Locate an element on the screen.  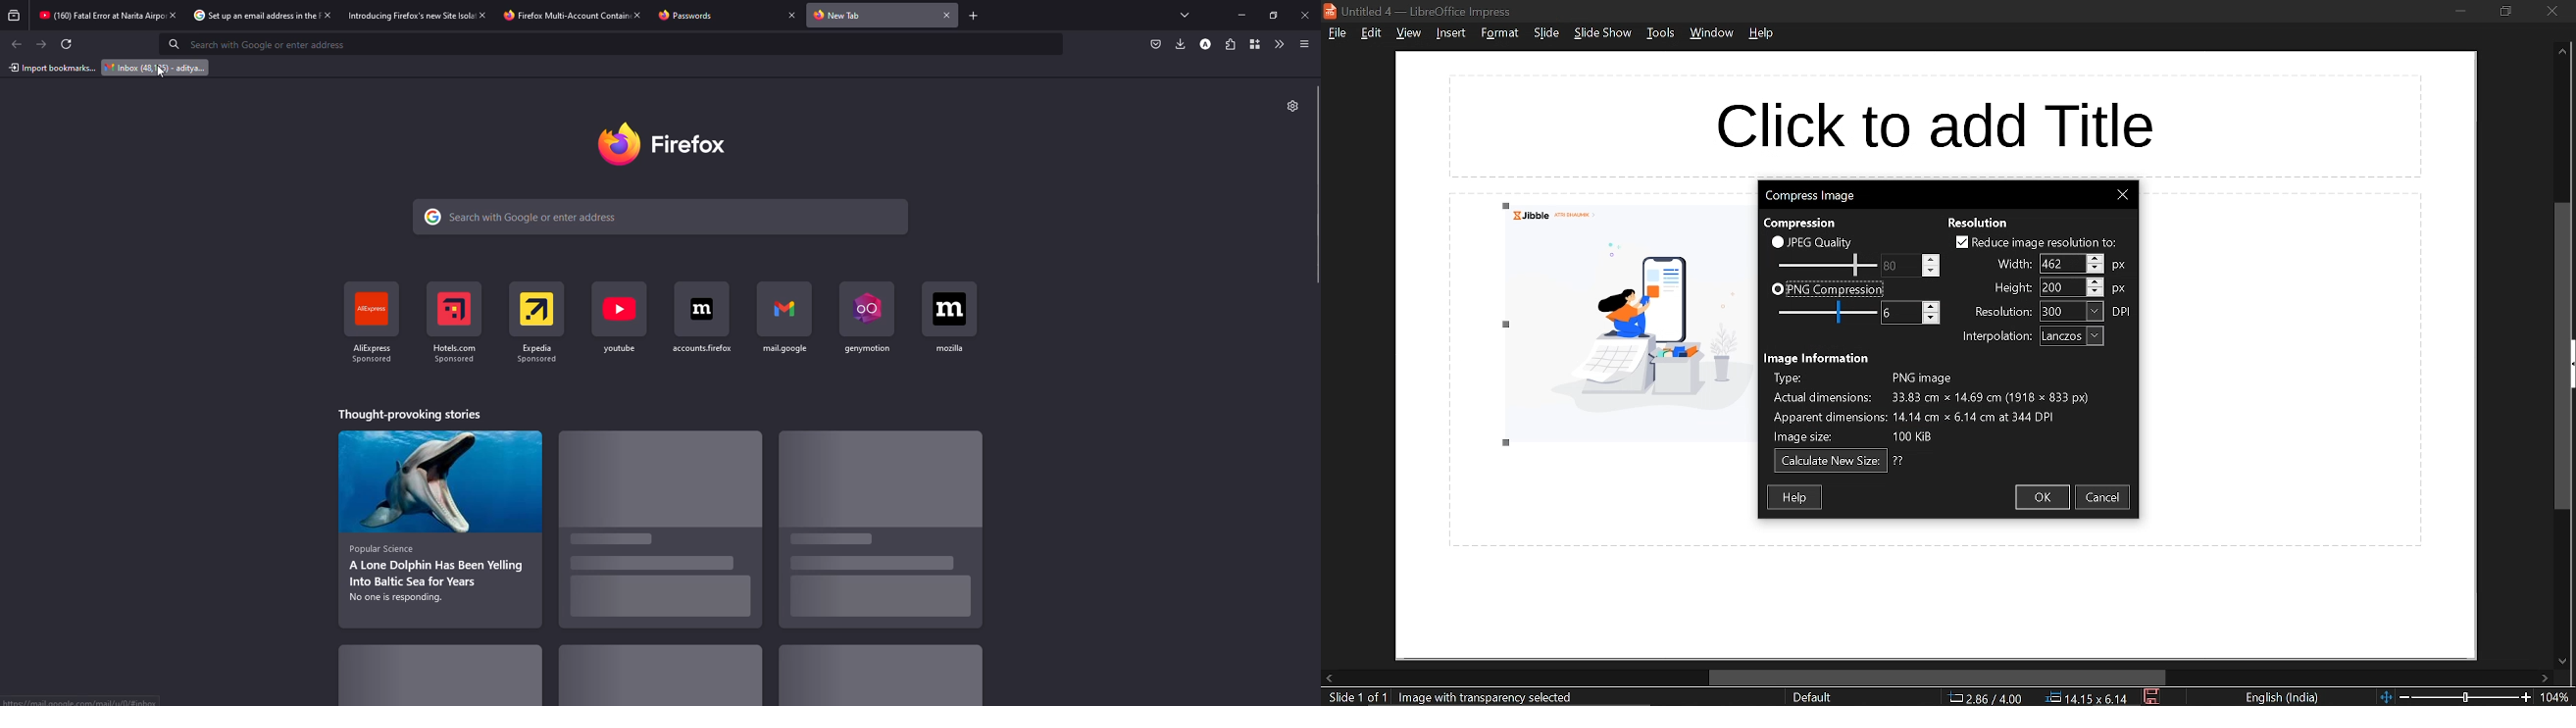
decrease jpeg quality is located at coordinates (1930, 271).